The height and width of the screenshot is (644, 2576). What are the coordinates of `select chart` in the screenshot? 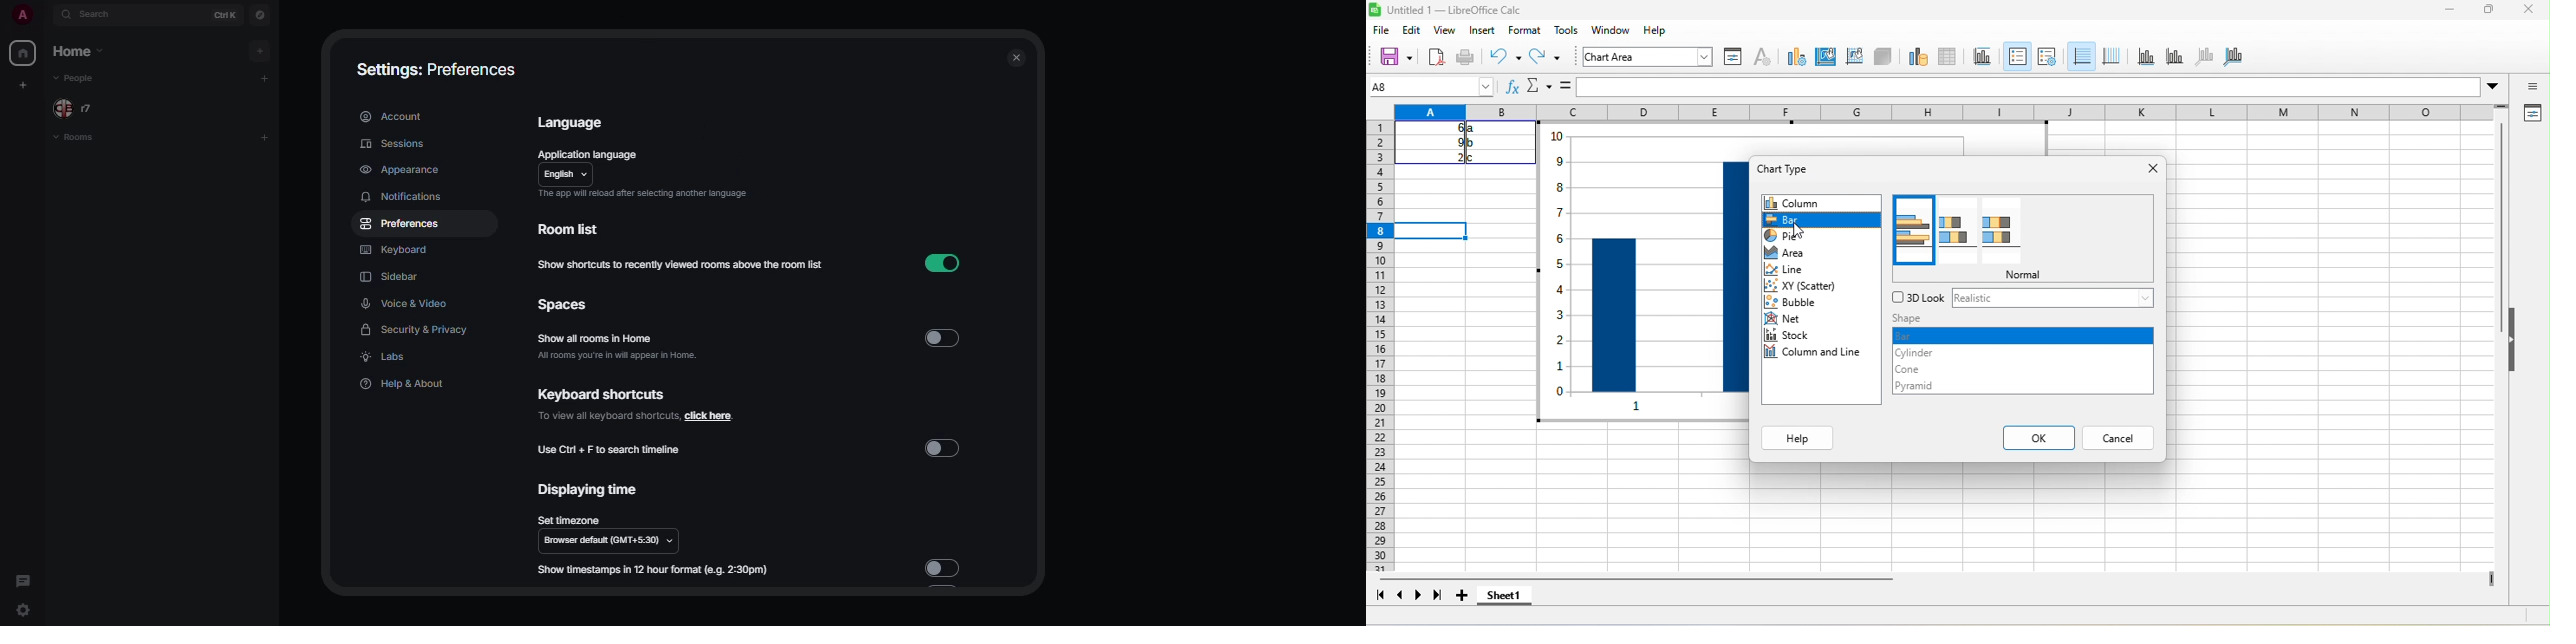 It's located at (1796, 58).